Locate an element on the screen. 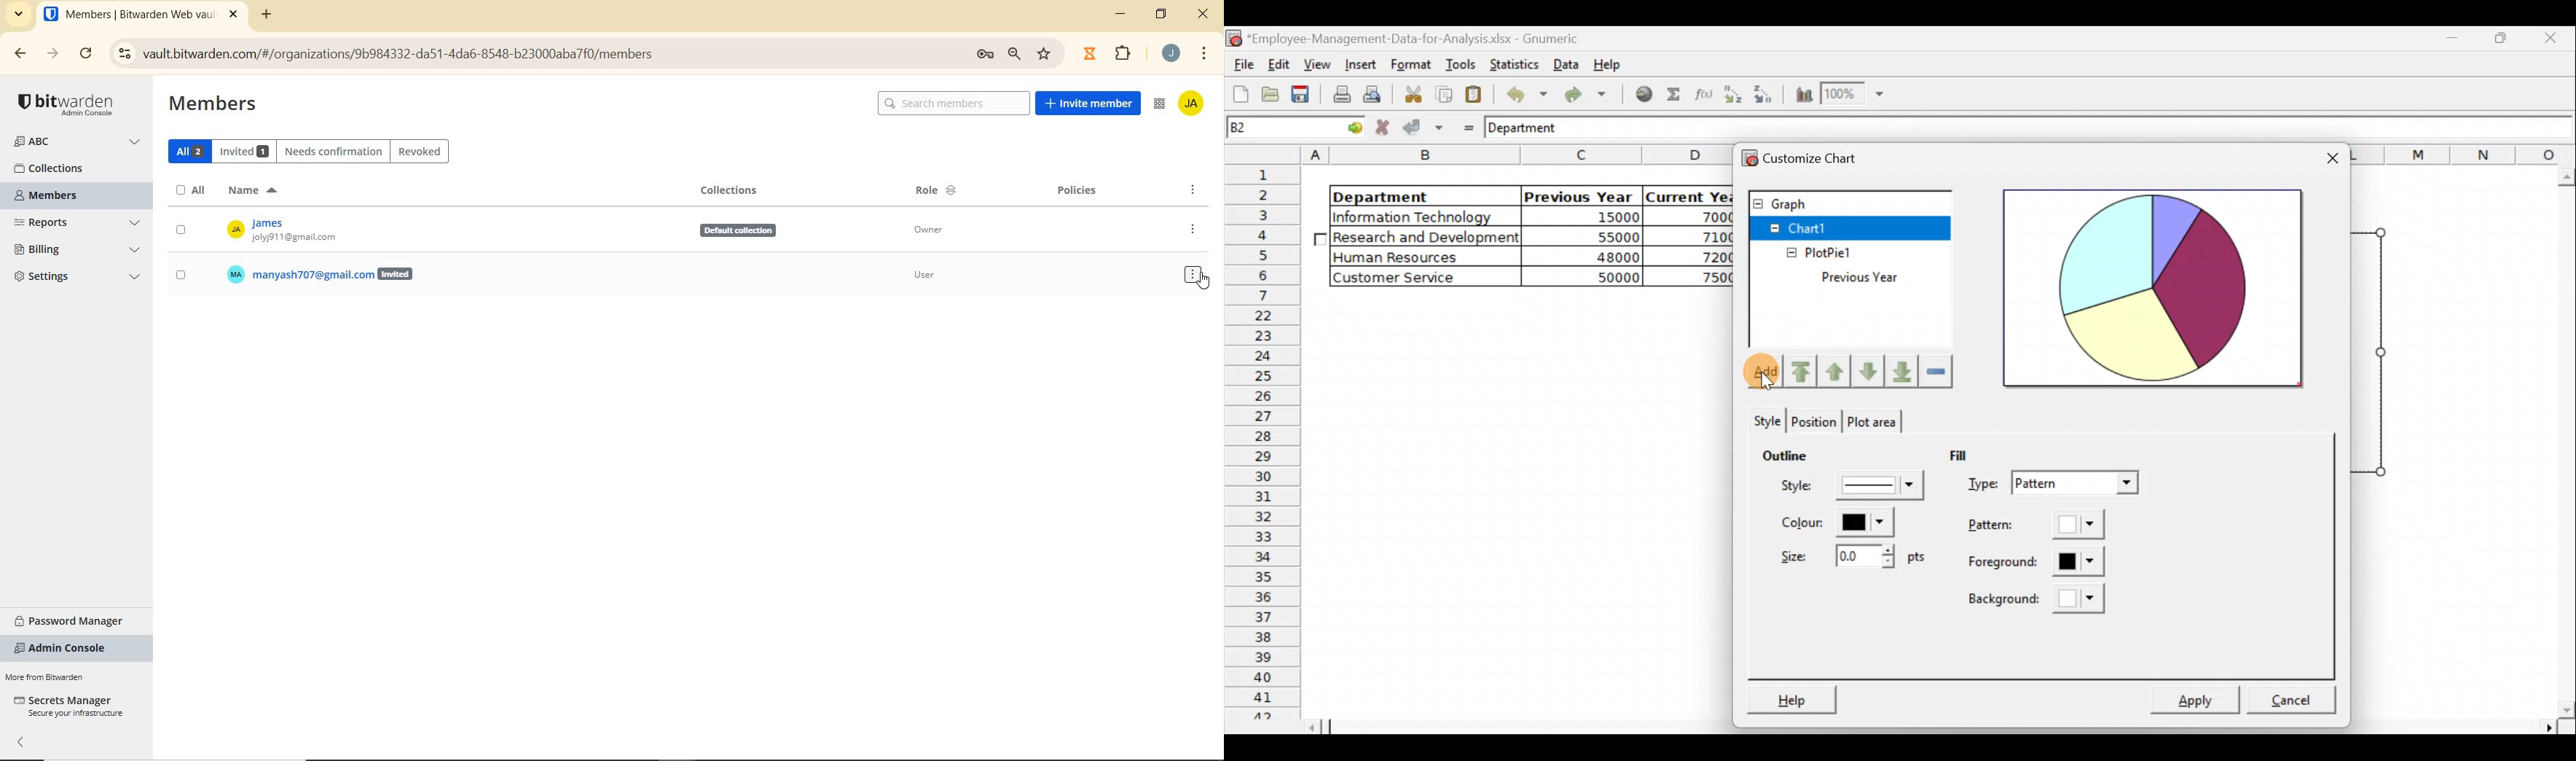  PlotPie1 is located at coordinates (1800, 249).